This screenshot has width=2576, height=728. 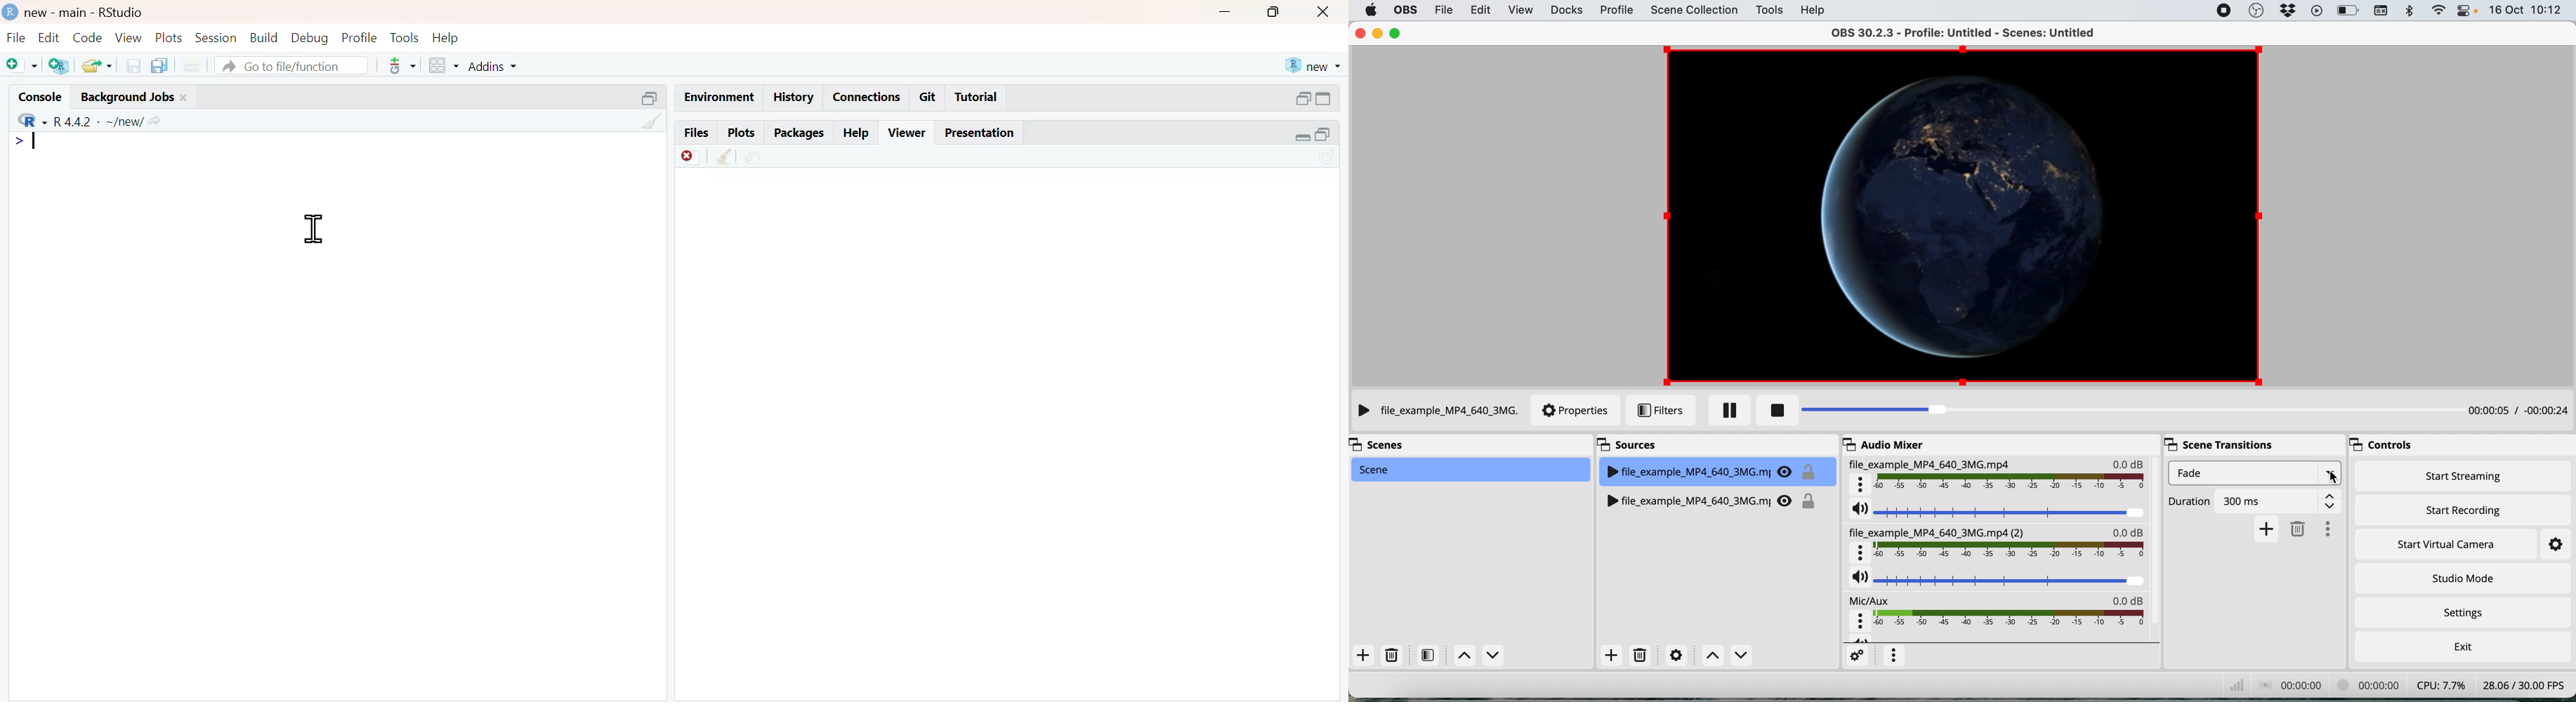 I want to click on share, so click(x=754, y=159).